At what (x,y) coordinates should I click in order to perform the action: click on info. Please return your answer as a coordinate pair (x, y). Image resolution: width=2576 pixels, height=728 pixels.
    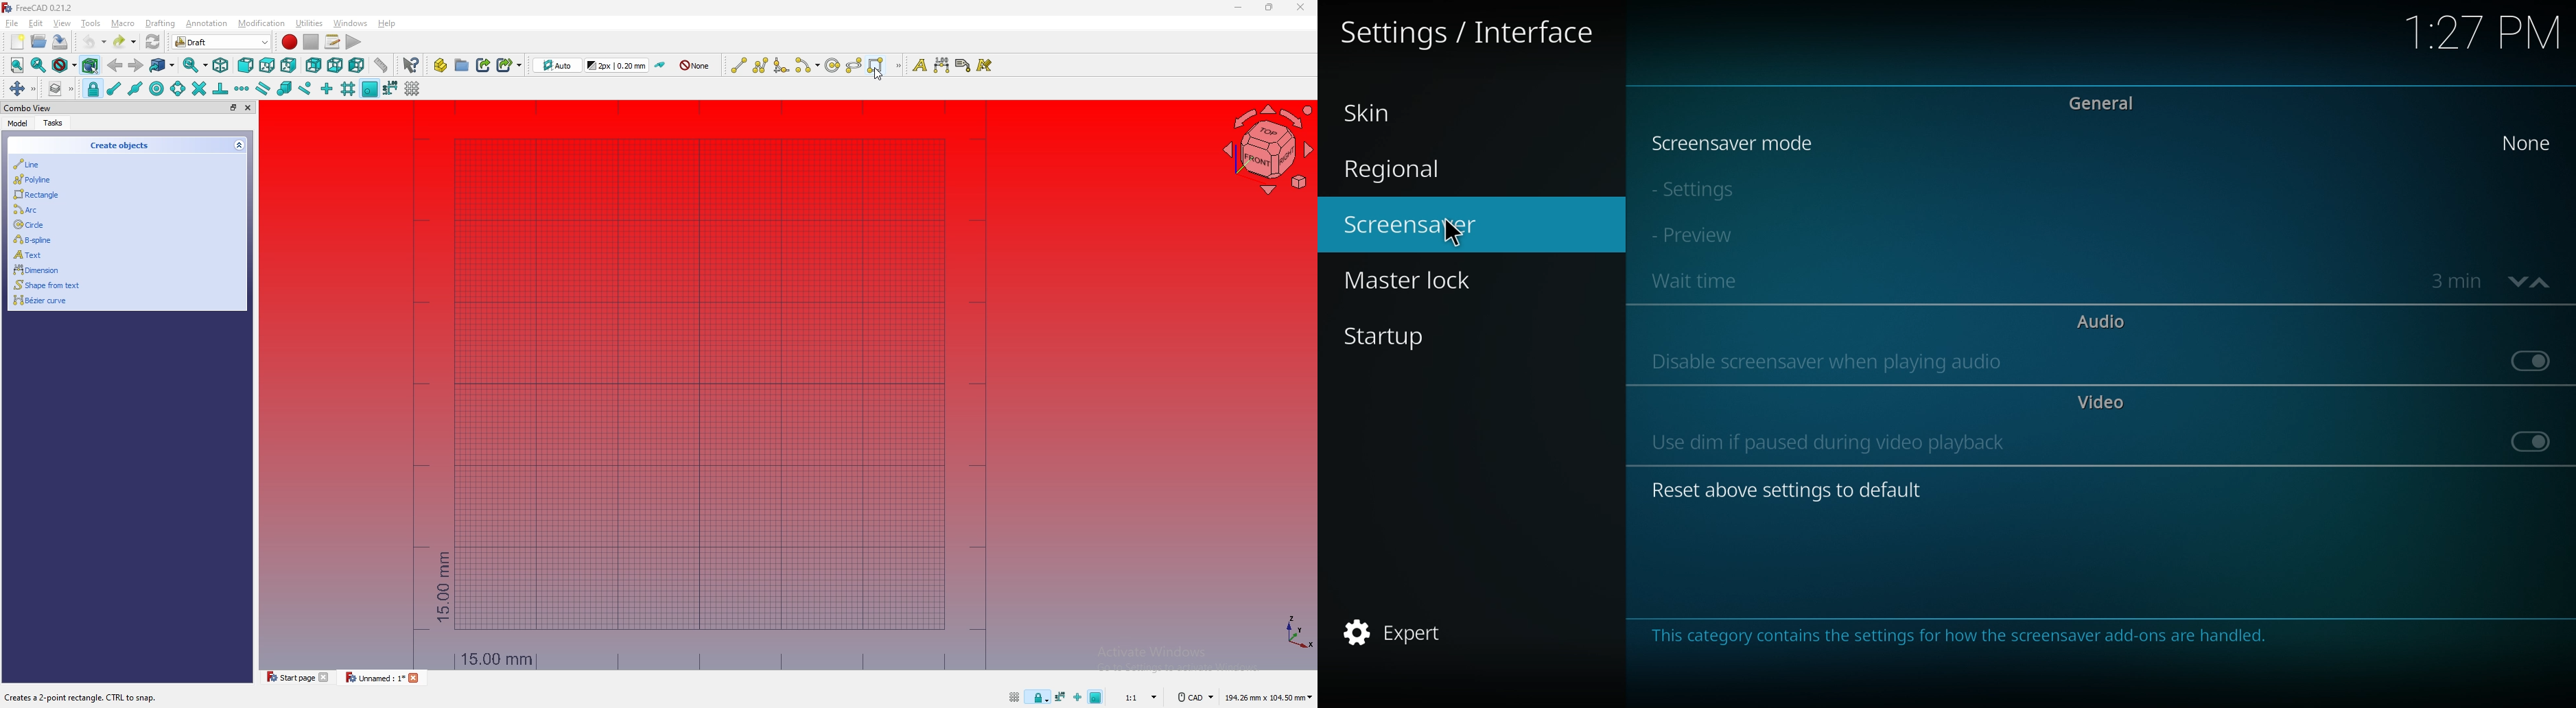
    Looking at the image, I should click on (1963, 636).